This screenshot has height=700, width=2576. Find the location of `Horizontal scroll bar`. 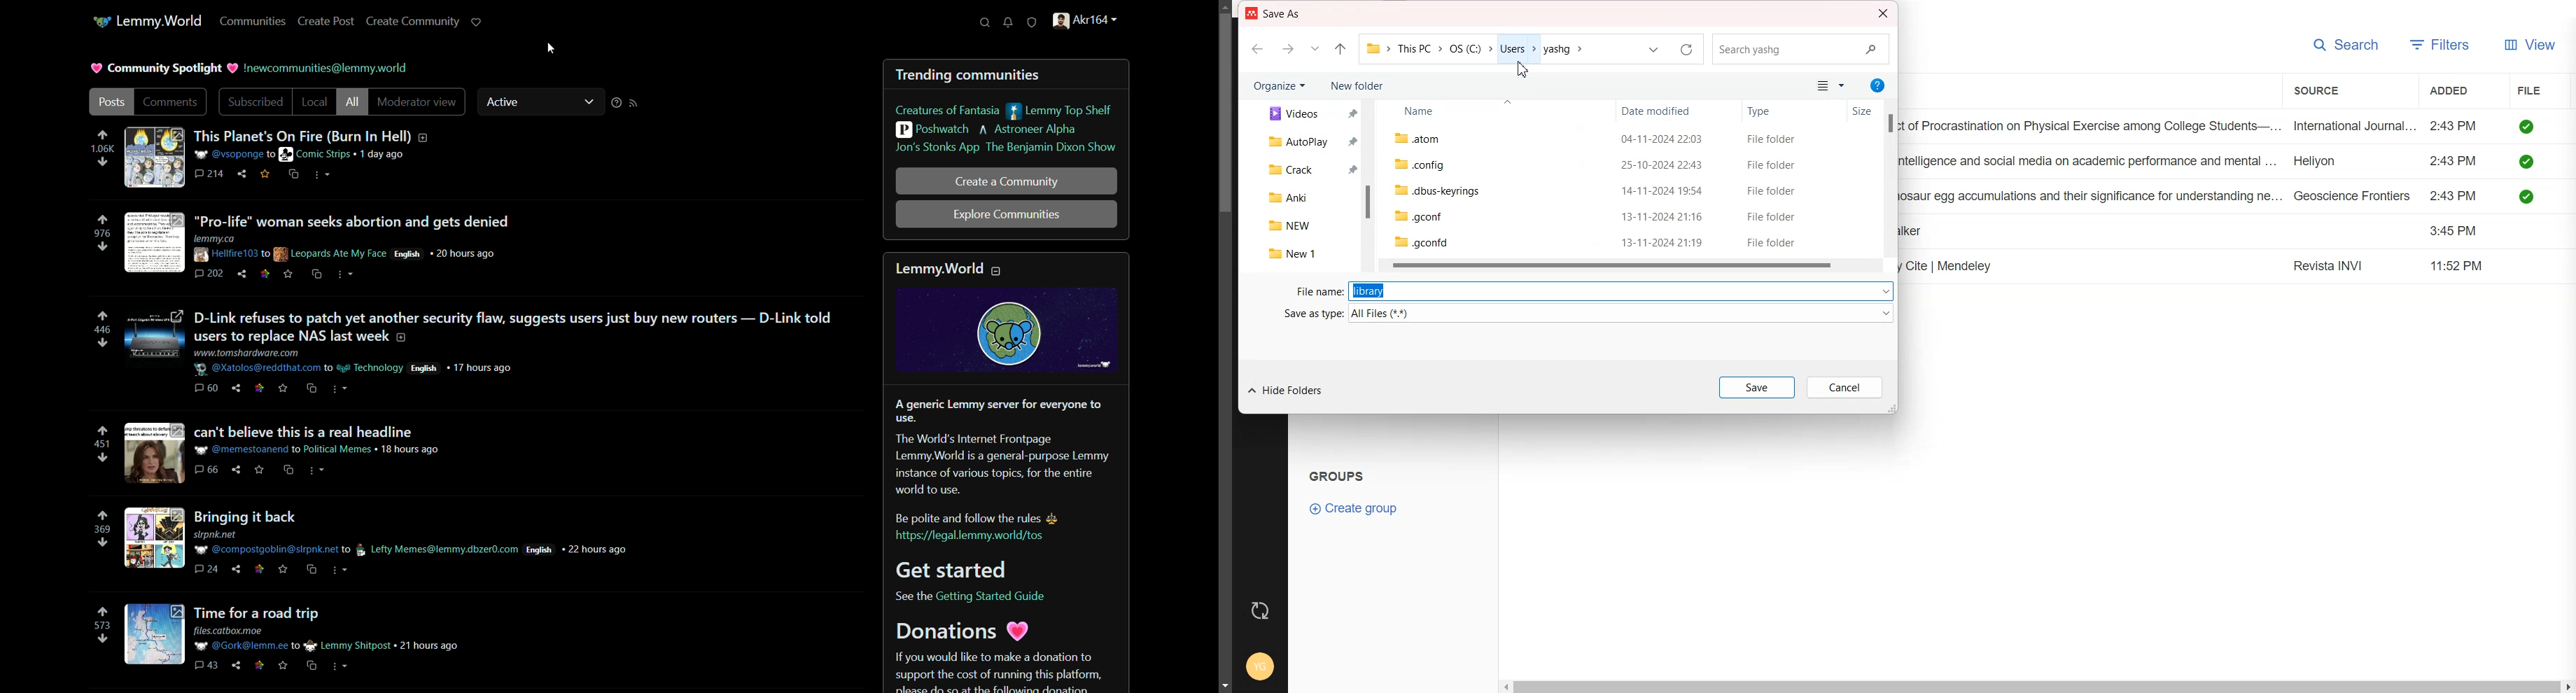

Horizontal scroll bar is located at coordinates (2038, 686).